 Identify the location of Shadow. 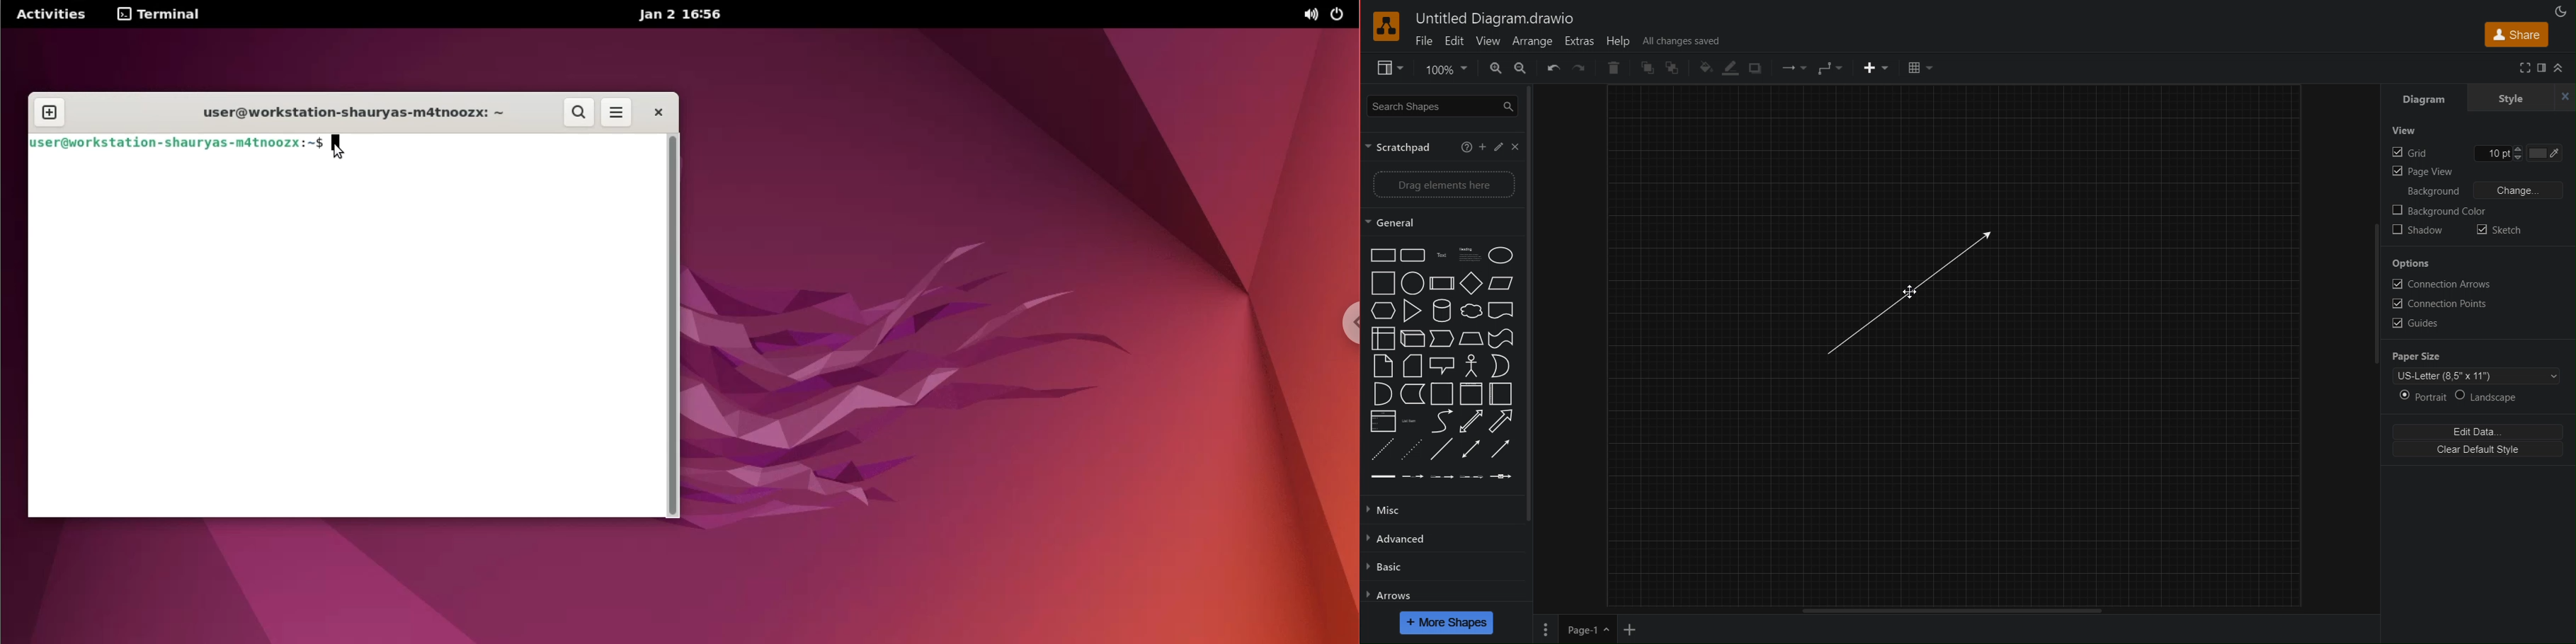
(2418, 231).